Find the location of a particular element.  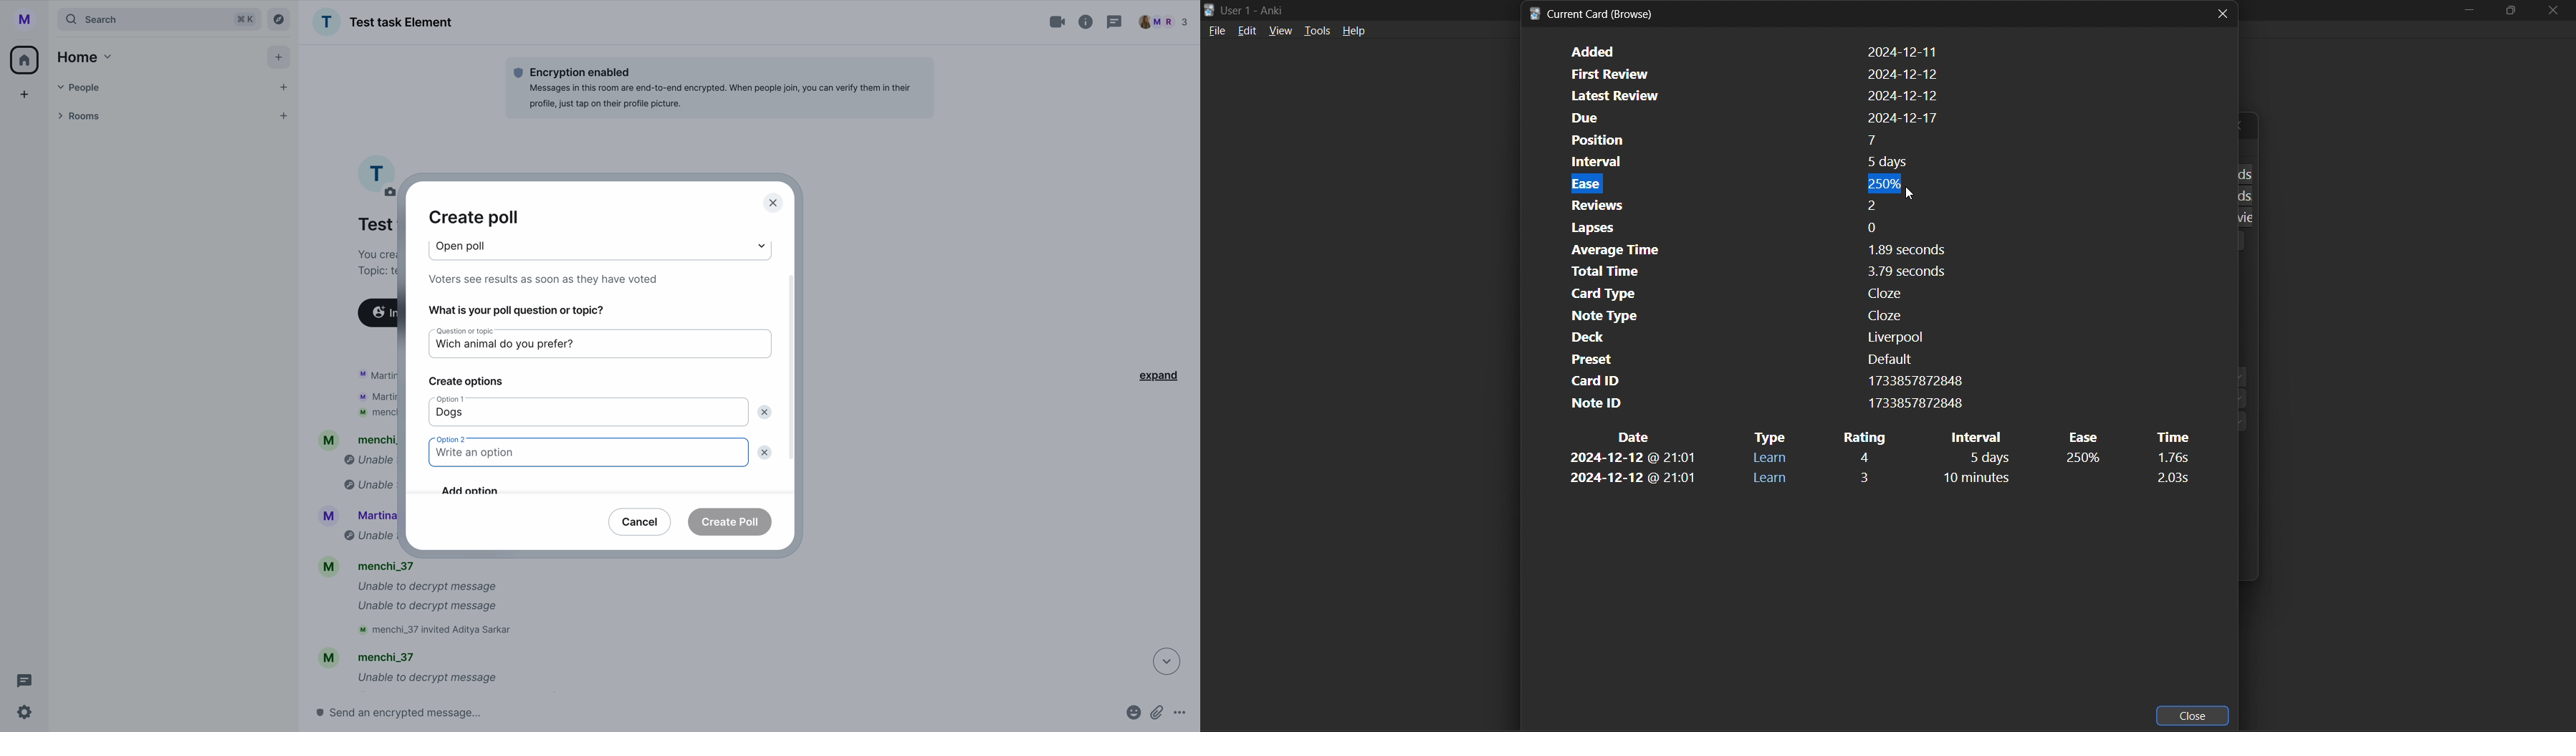

maximize/restore is located at coordinates (2509, 9).